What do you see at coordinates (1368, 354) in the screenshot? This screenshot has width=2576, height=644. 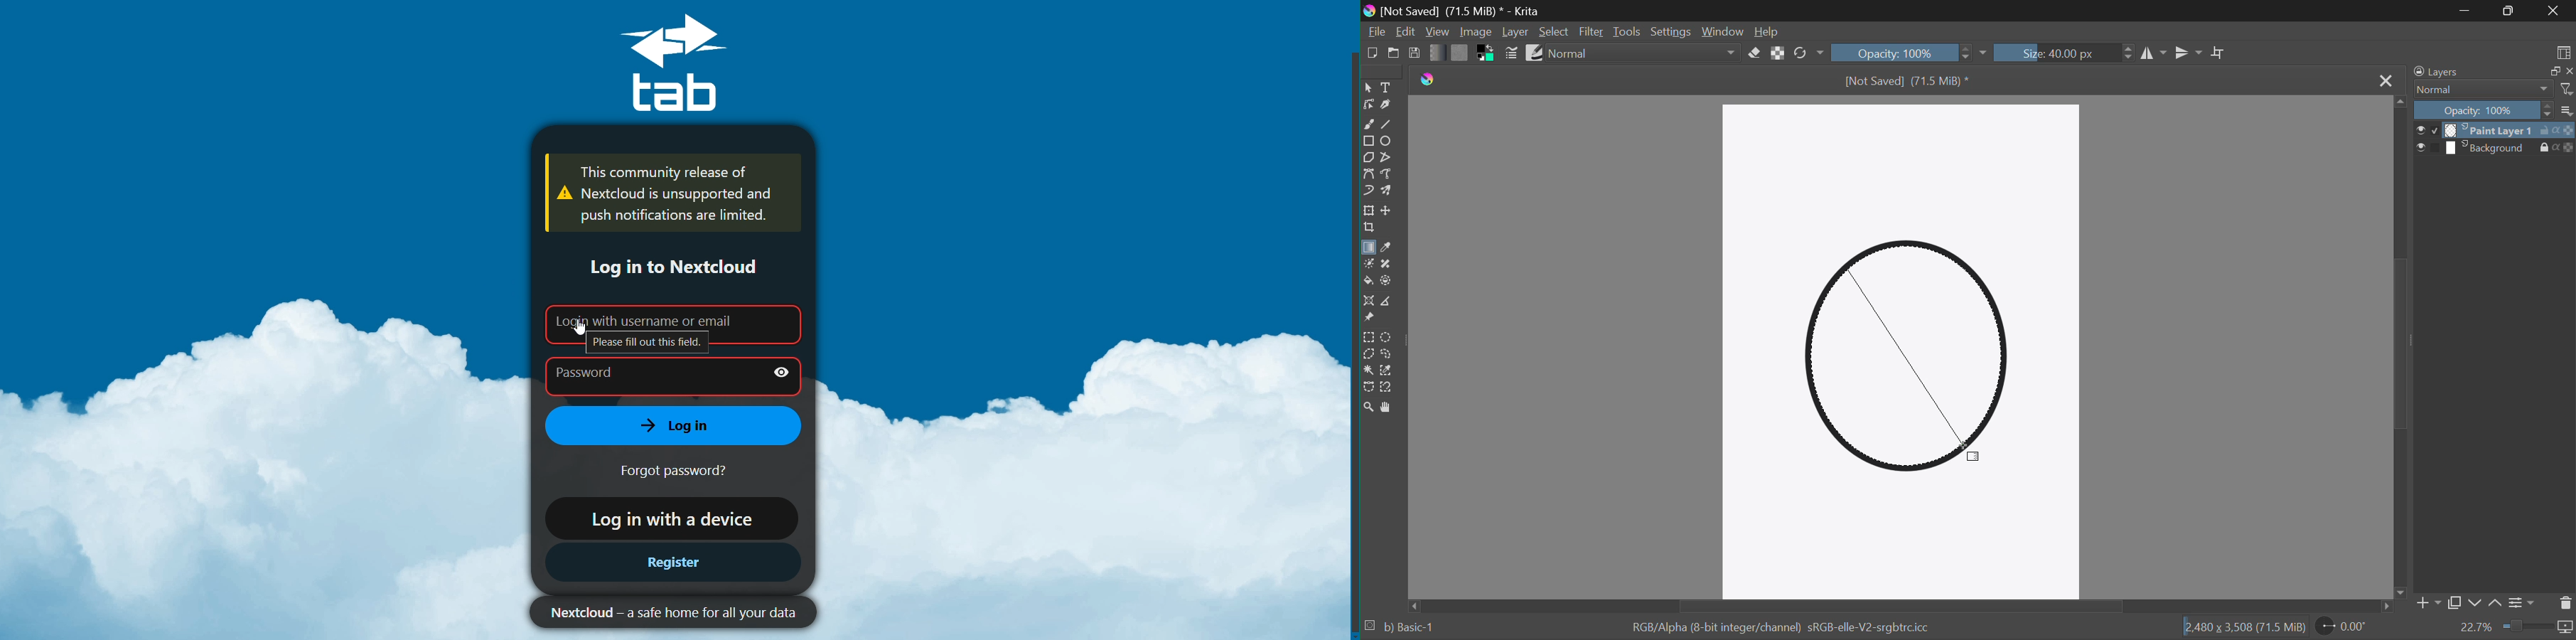 I see `Polygon Selection Tool` at bounding box center [1368, 354].